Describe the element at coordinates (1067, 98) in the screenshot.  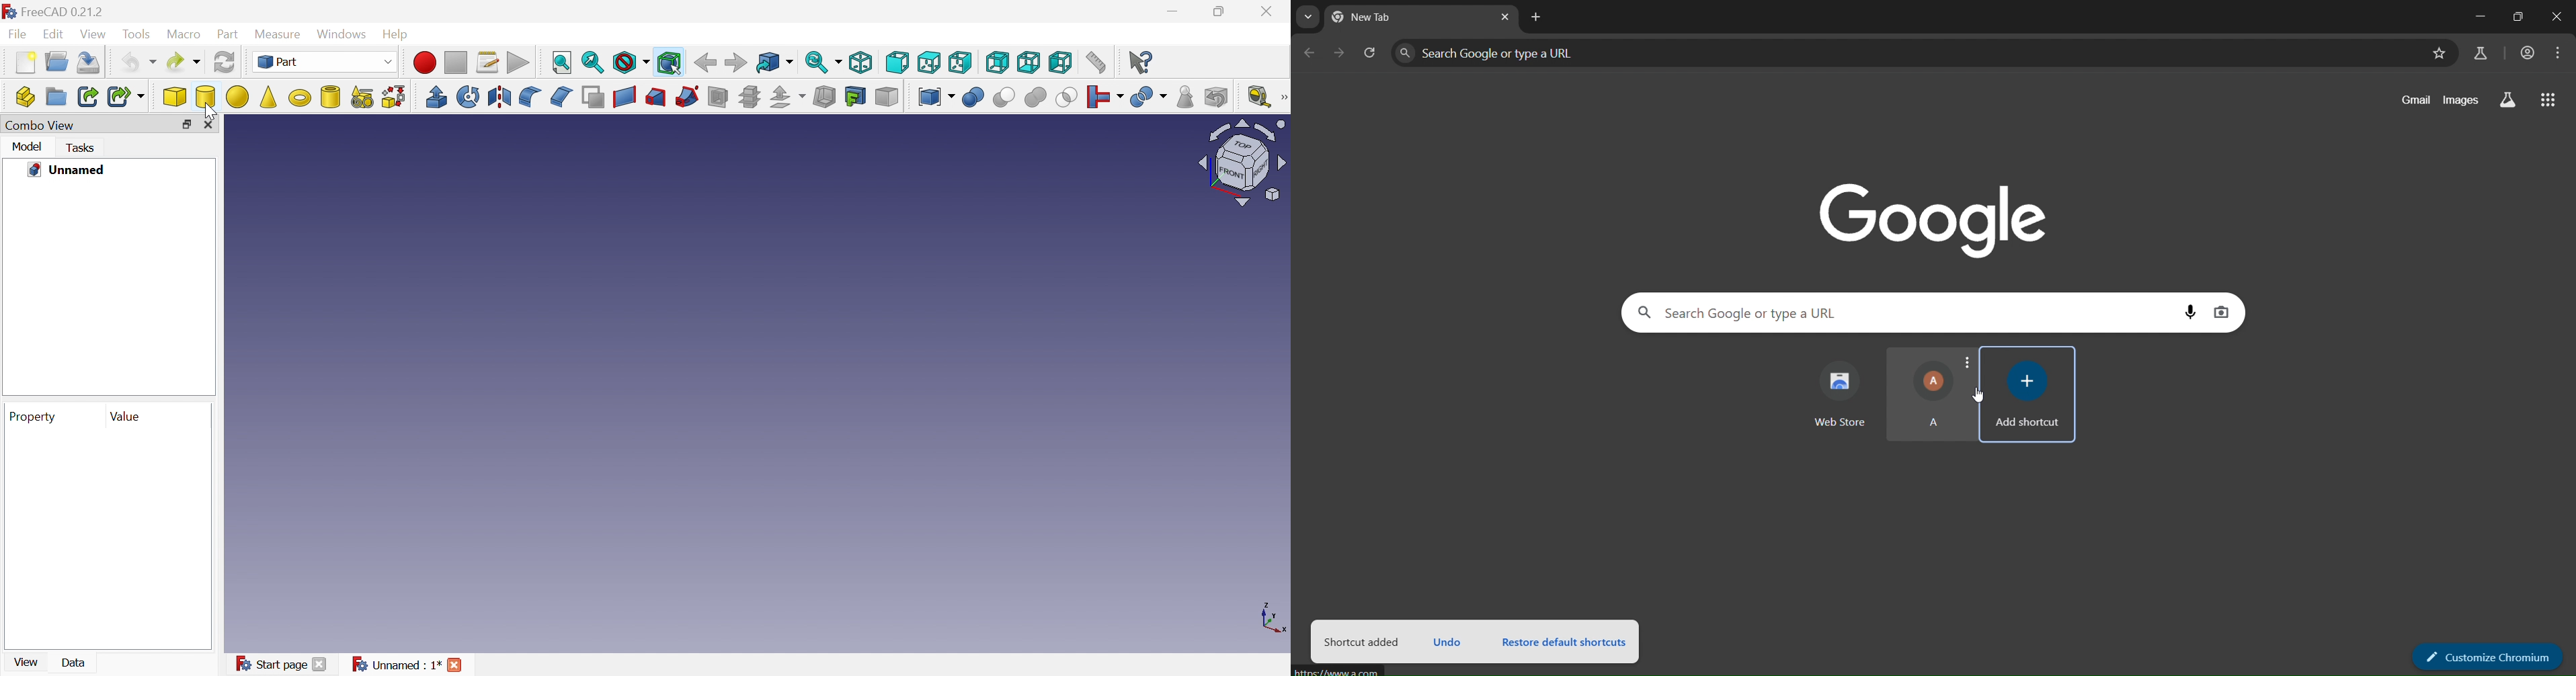
I see `Intersection` at that location.